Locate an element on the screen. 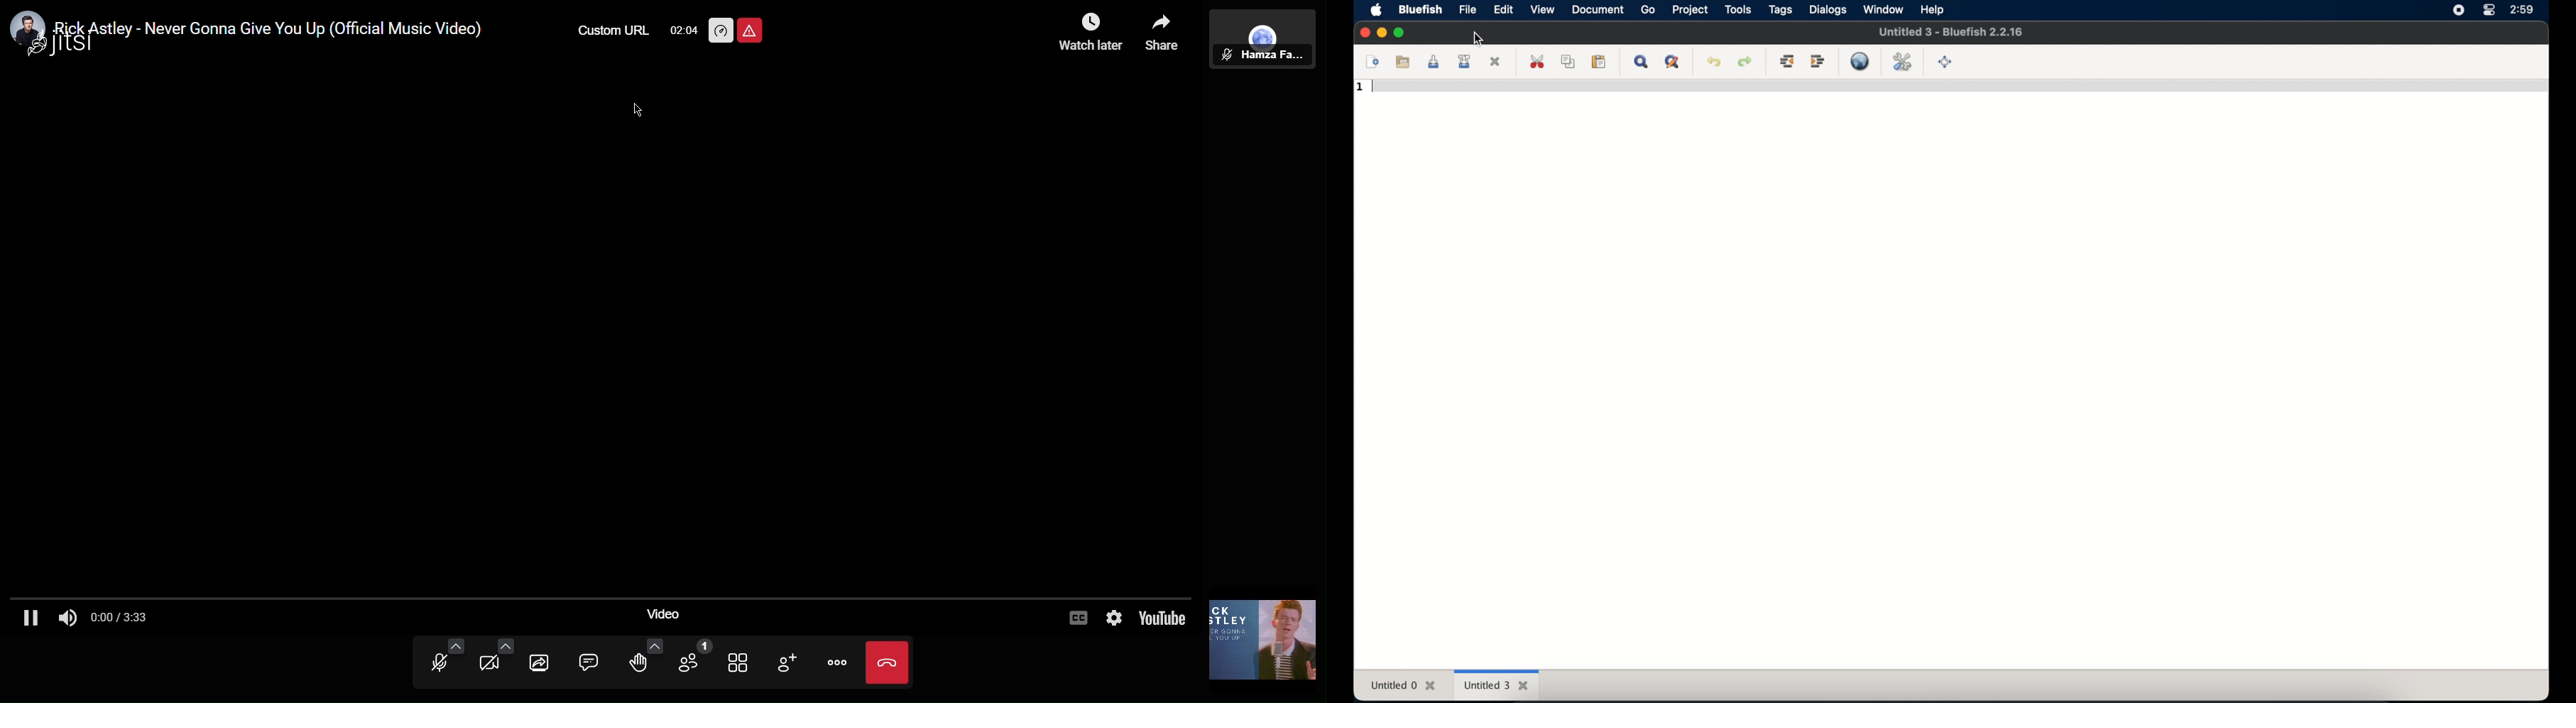  maximize is located at coordinates (1401, 33).